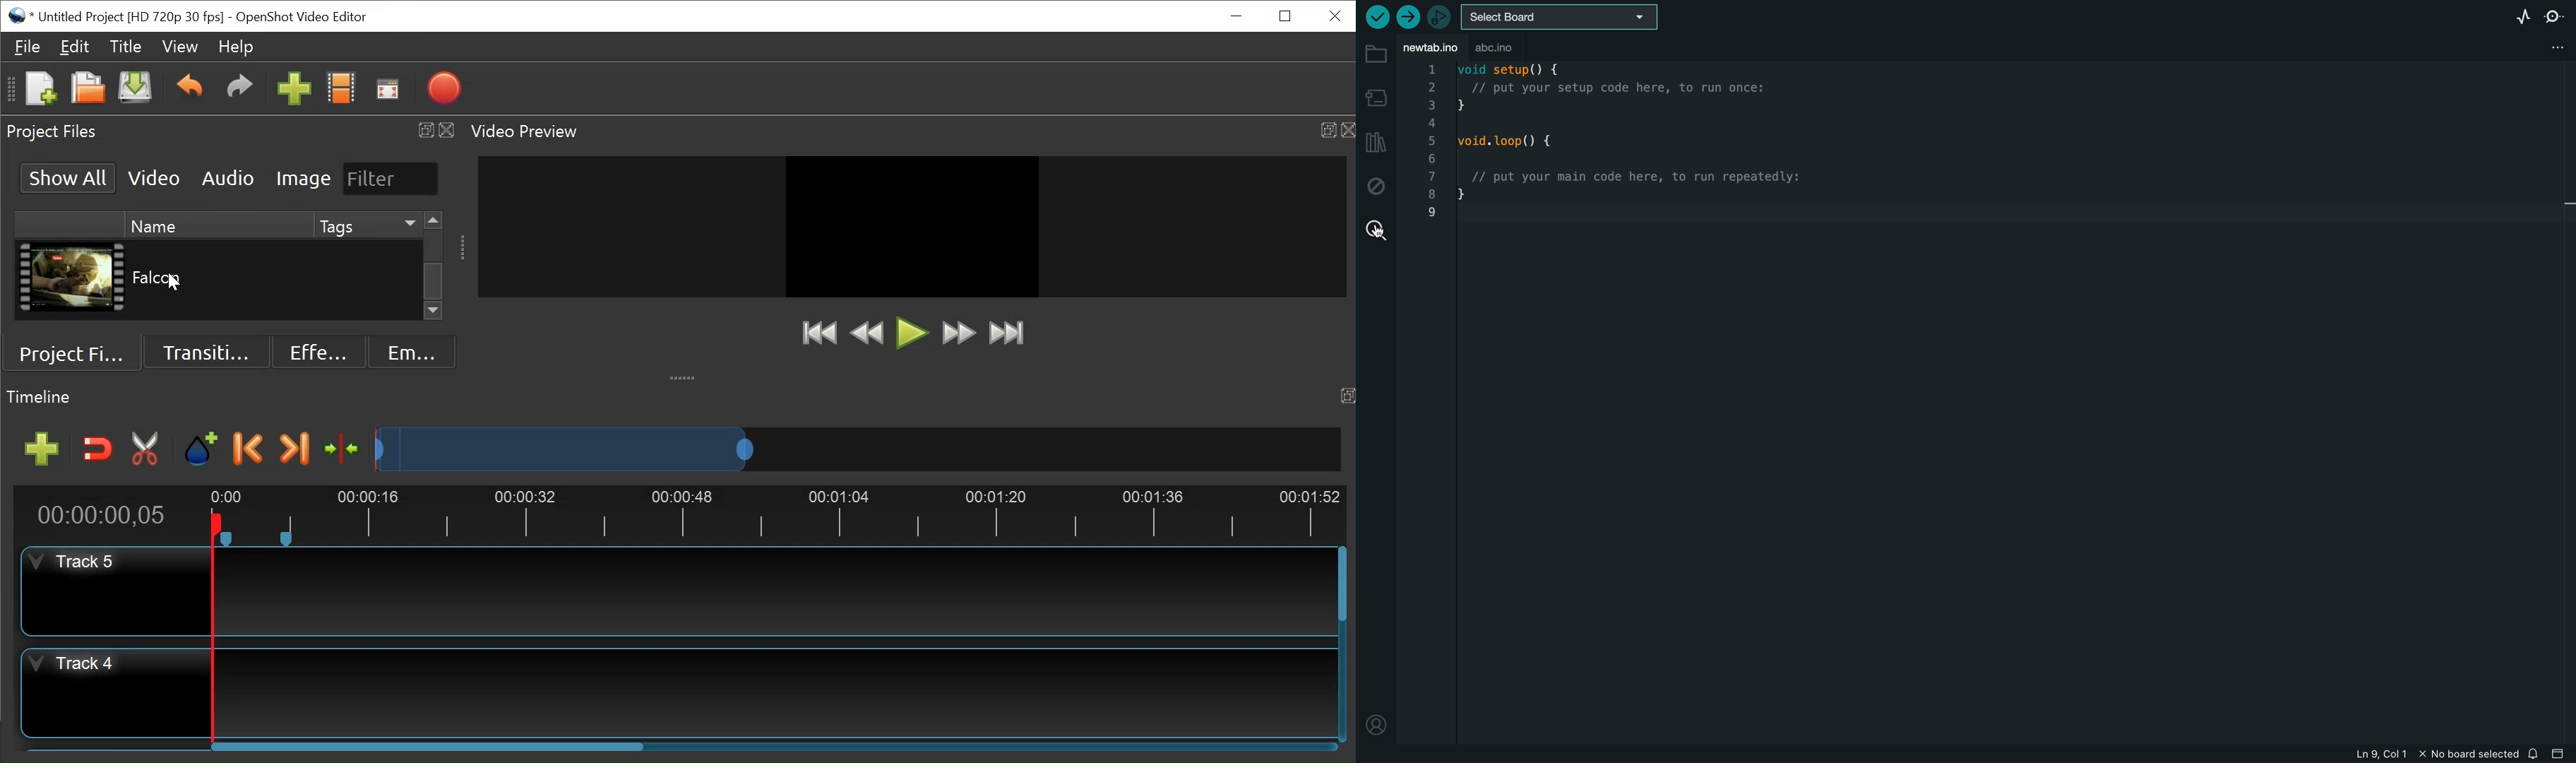 The image size is (2576, 784). What do you see at coordinates (100, 517) in the screenshot?
I see `Current Position` at bounding box center [100, 517].